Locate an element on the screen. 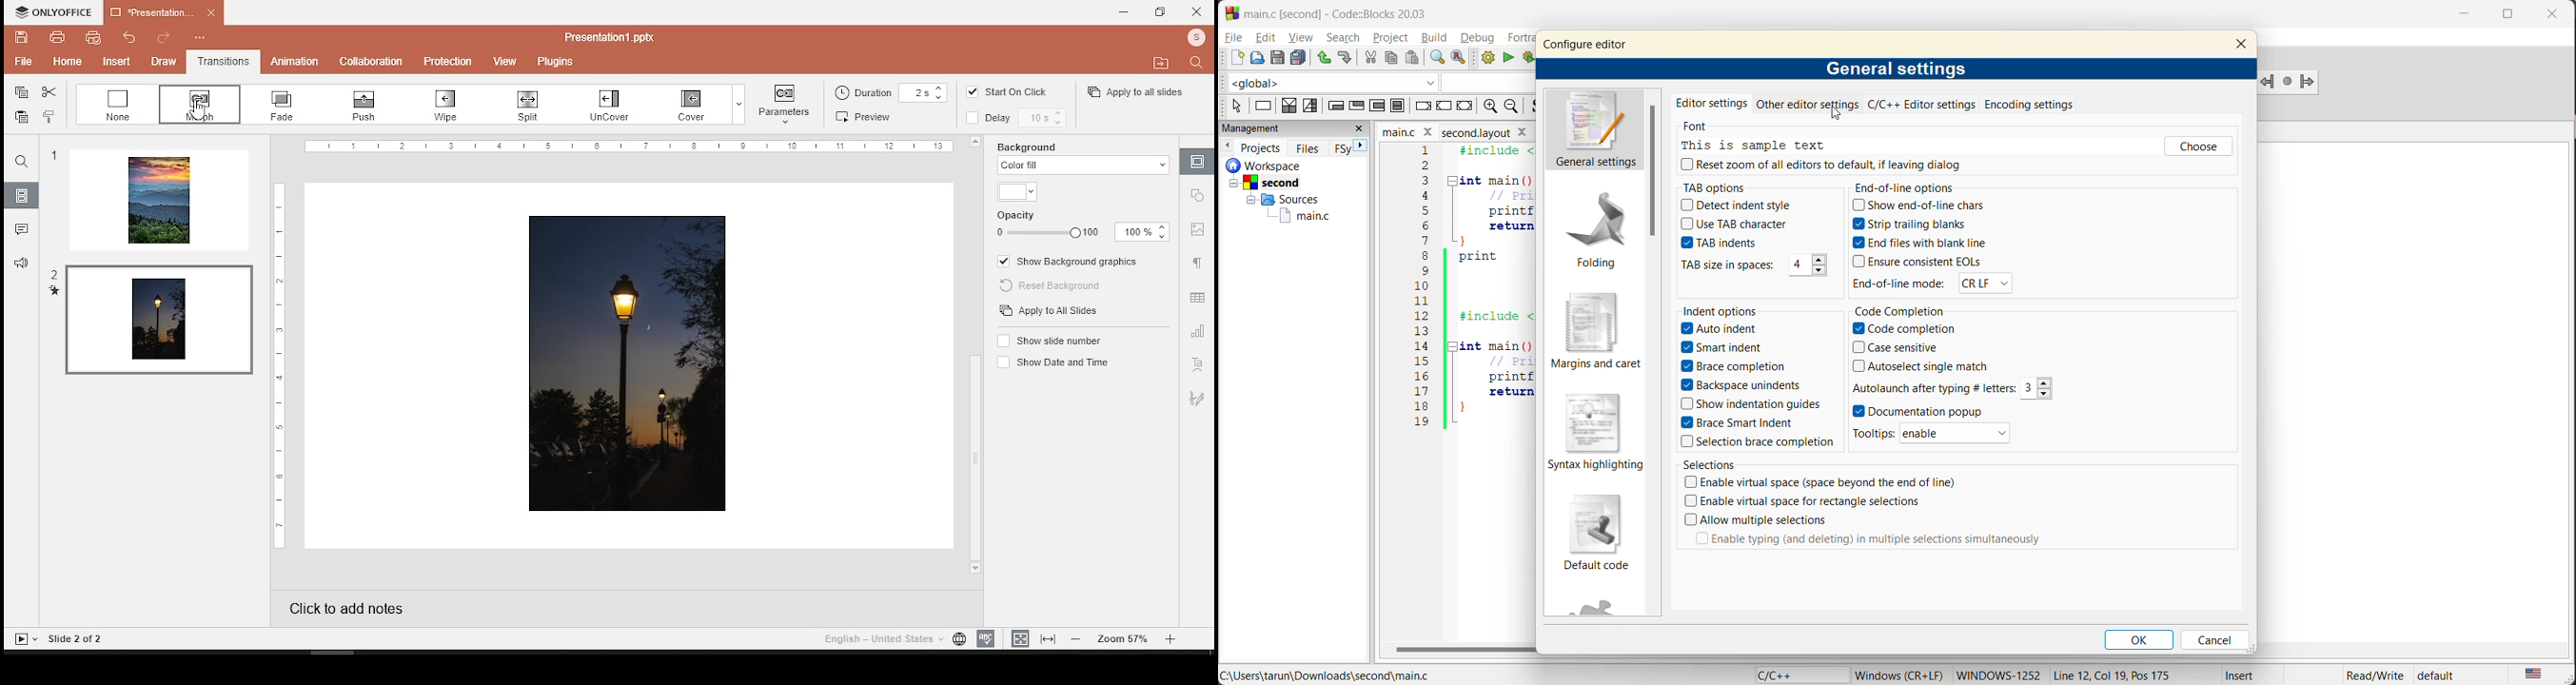  slide style is located at coordinates (1137, 94).